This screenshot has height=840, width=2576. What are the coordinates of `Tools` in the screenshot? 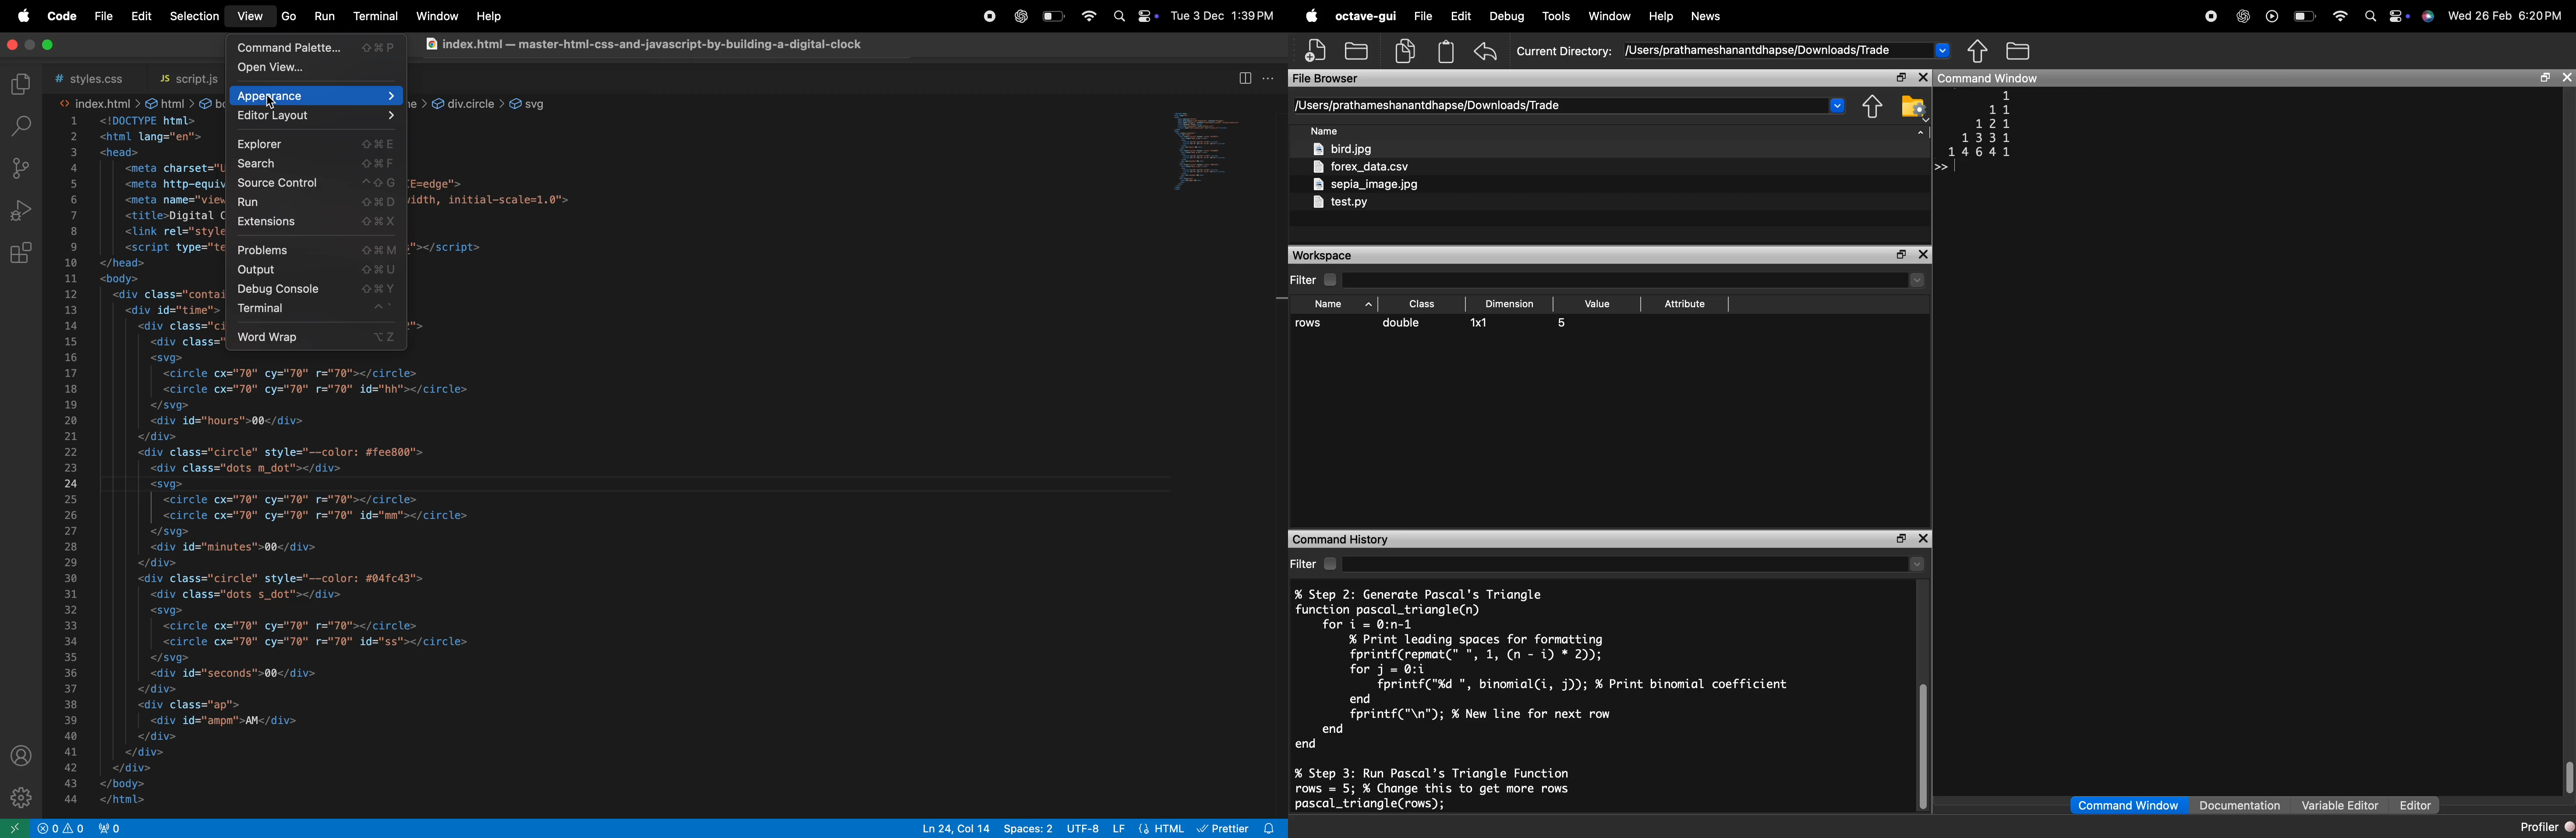 It's located at (1558, 15).